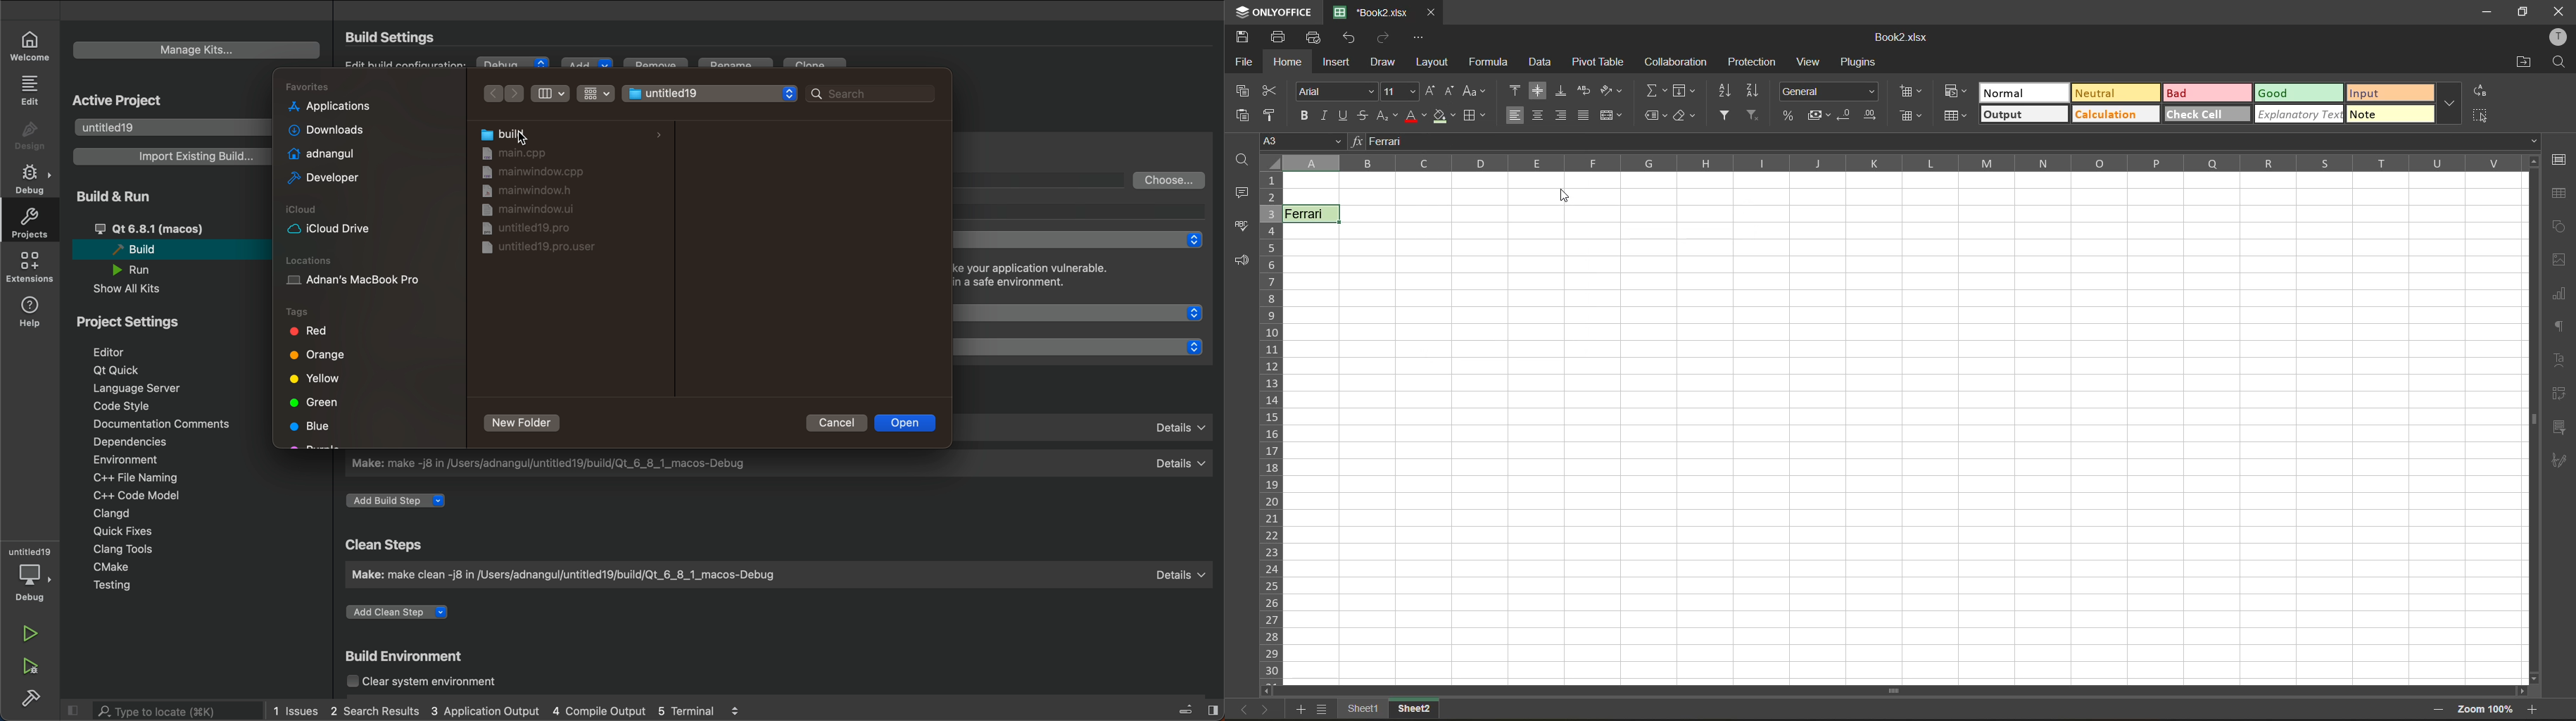  What do you see at coordinates (1240, 194) in the screenshot?
I see `comments` at bounding box center [1240, 194].